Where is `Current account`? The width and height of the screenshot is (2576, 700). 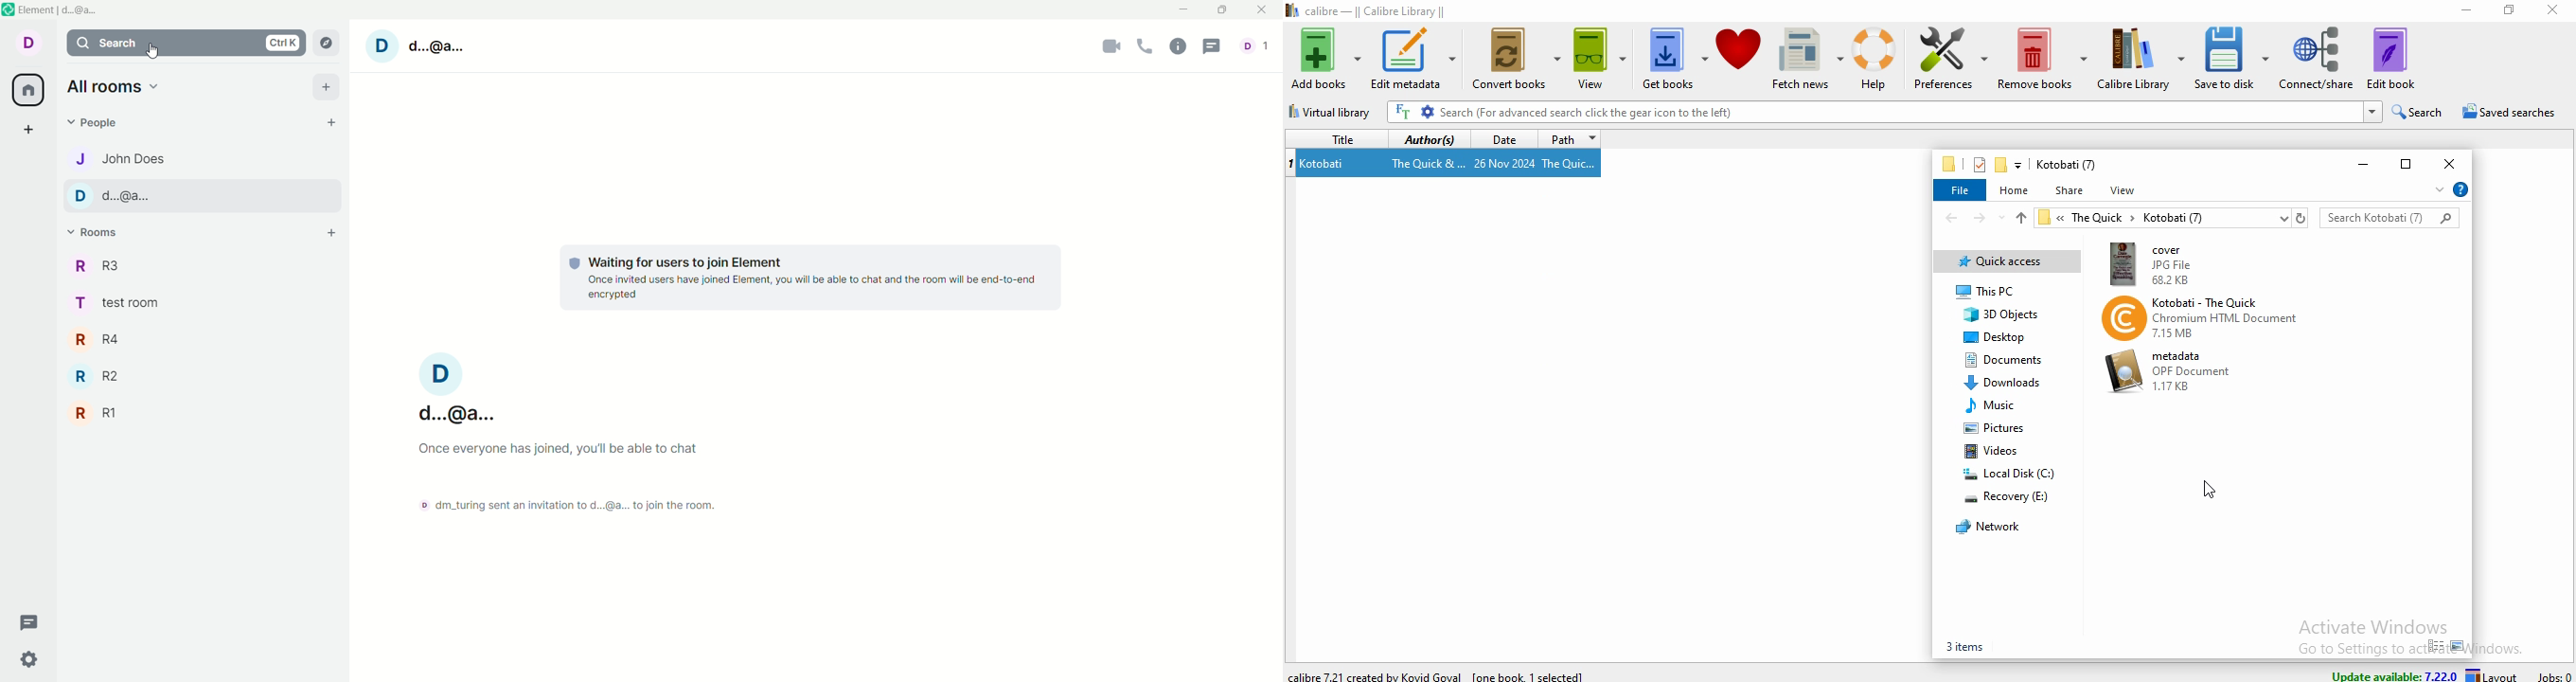 Current account is located at coordinates (436, 390).